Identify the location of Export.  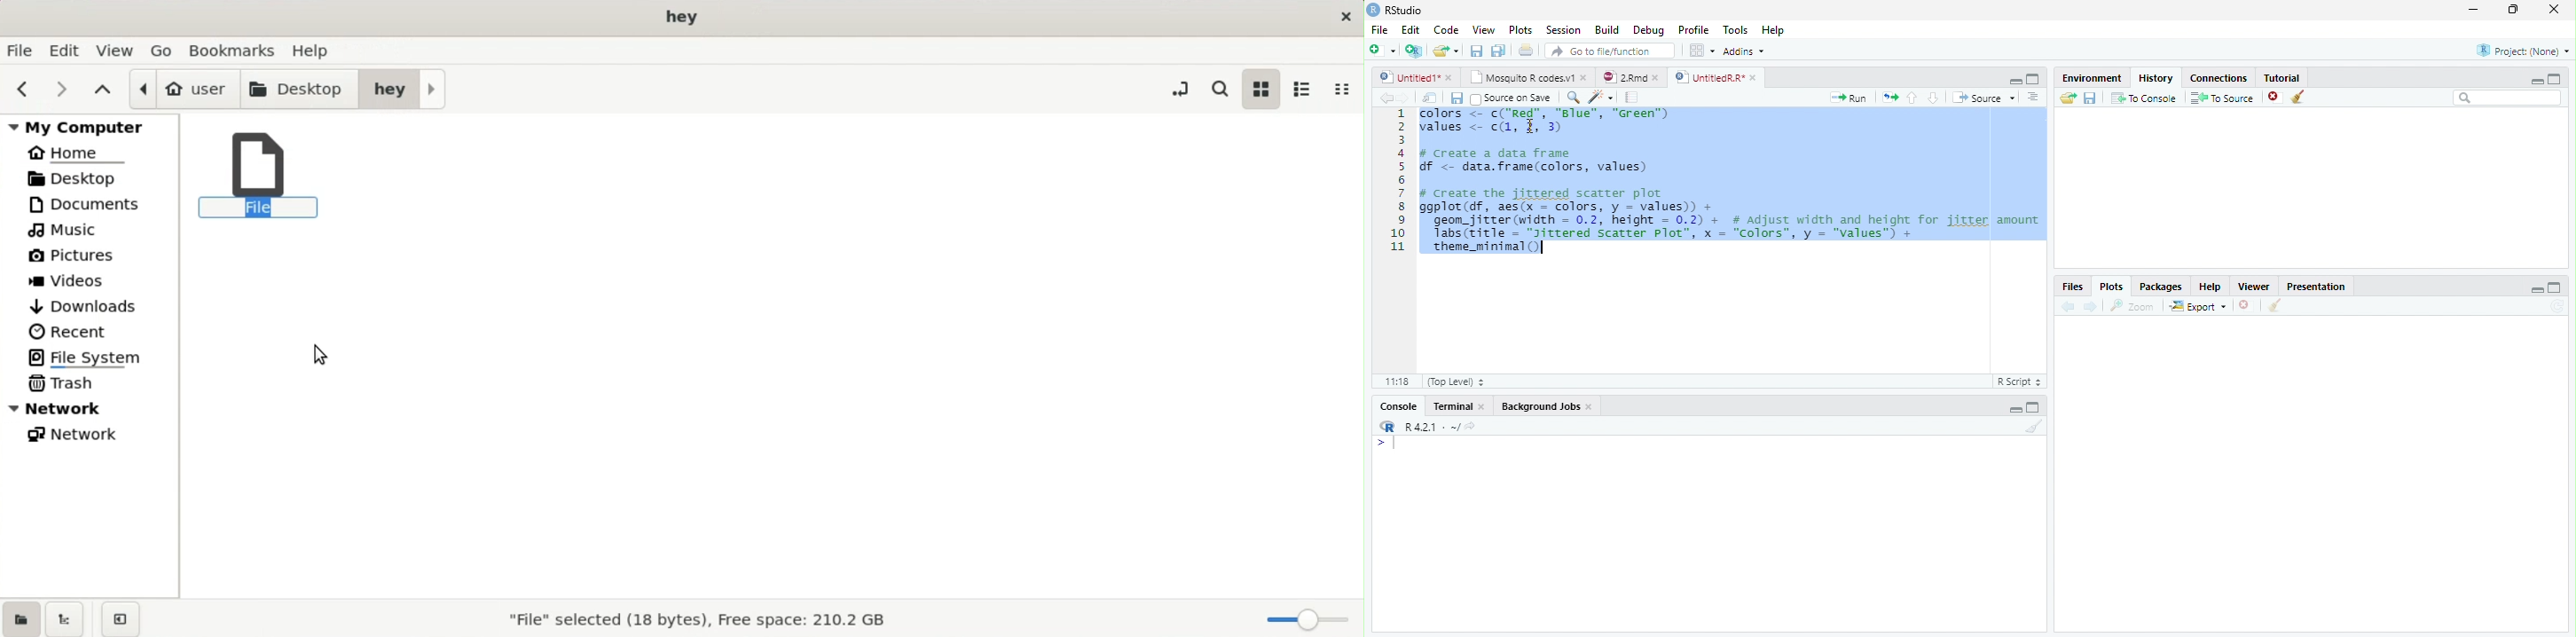
(2199, 305).